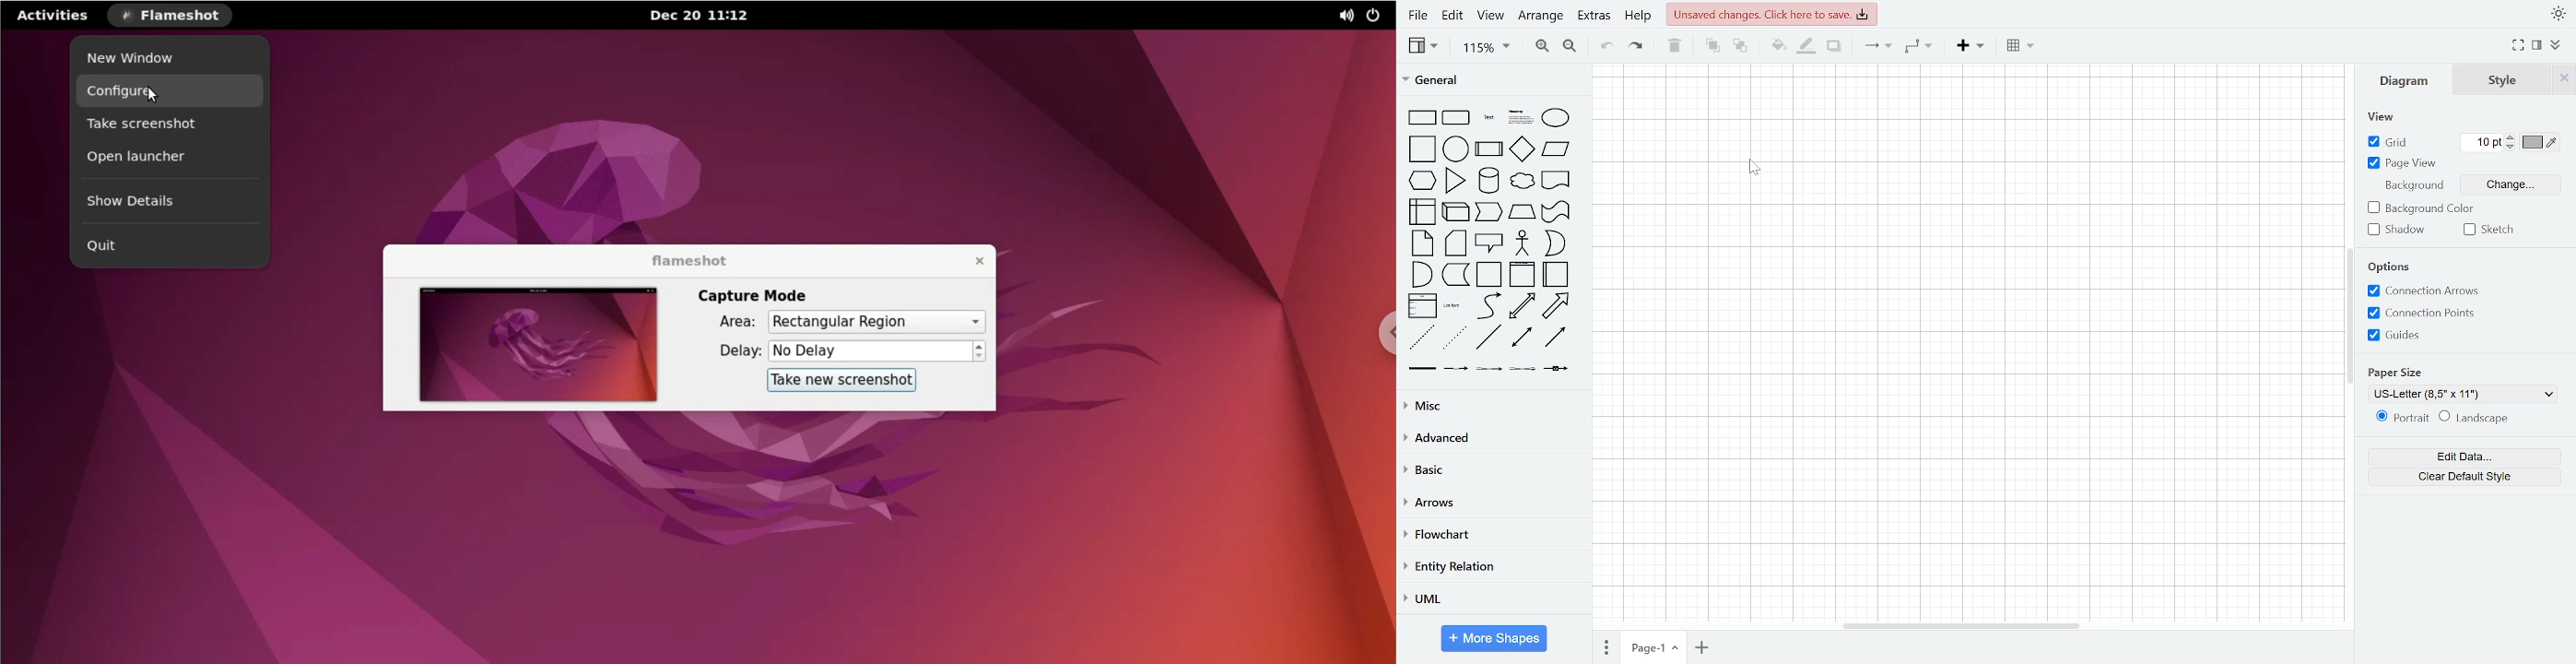  I want to click on misc, so click(1490, 407).